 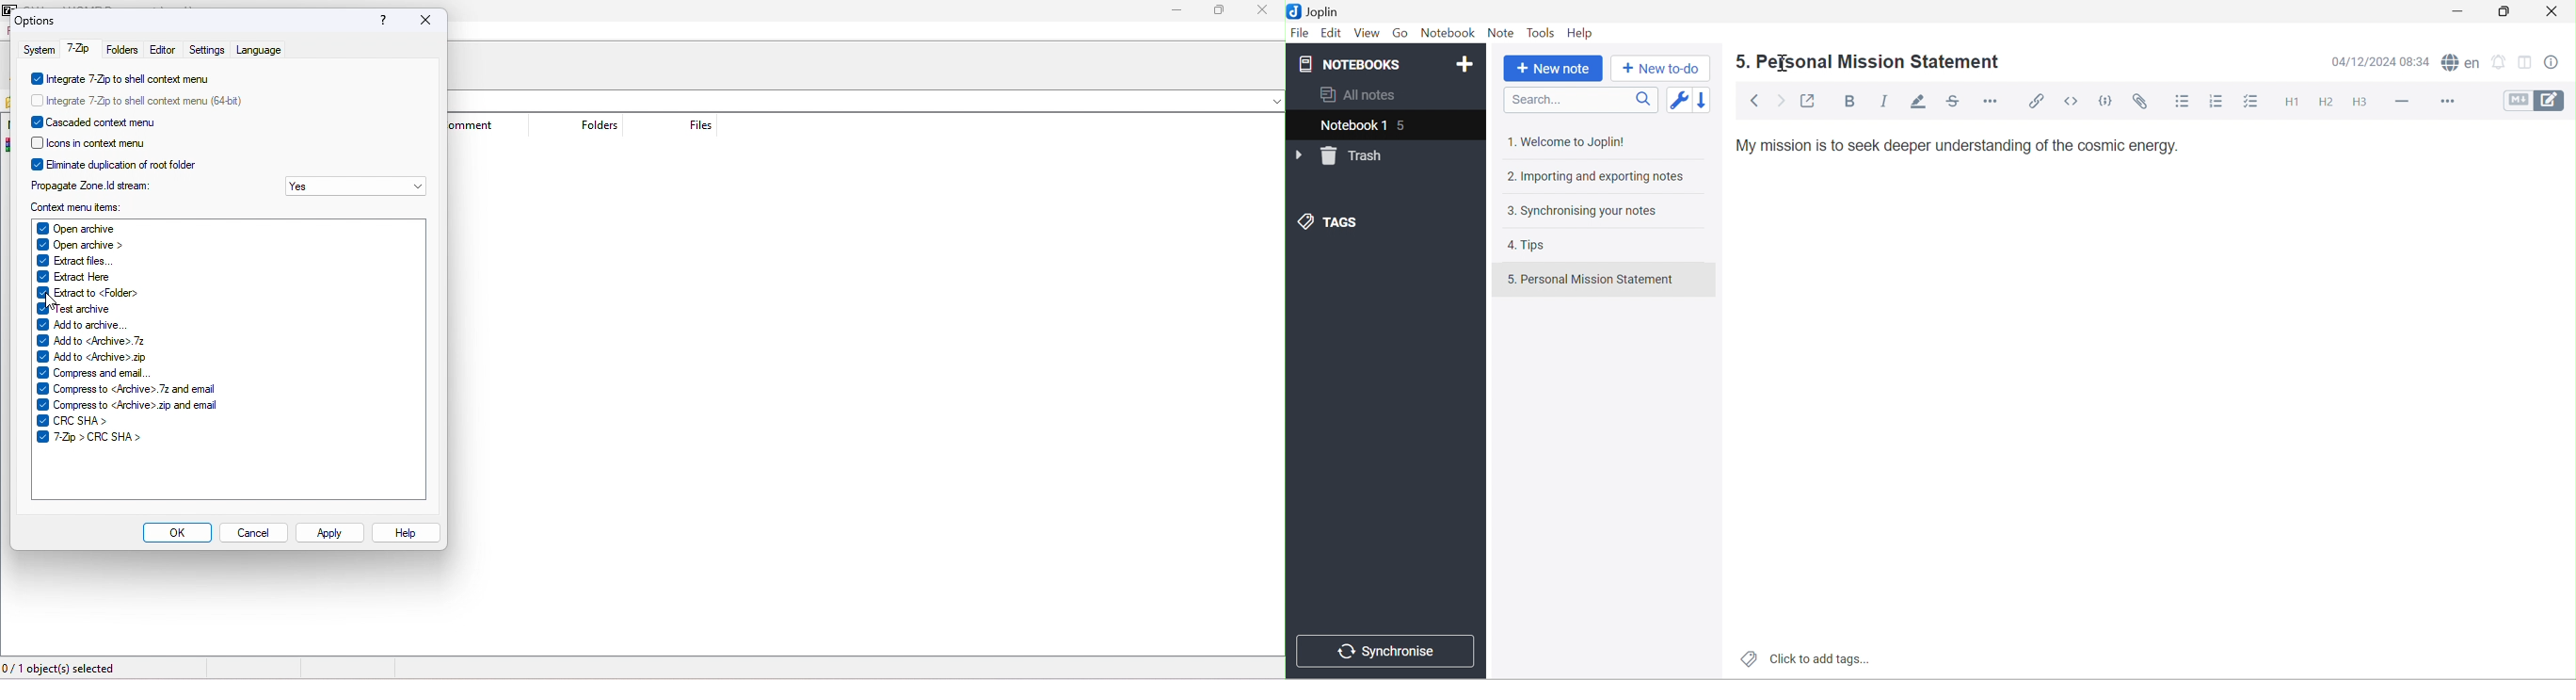 I want to click on New to-do, so click(x=1665, y=69).